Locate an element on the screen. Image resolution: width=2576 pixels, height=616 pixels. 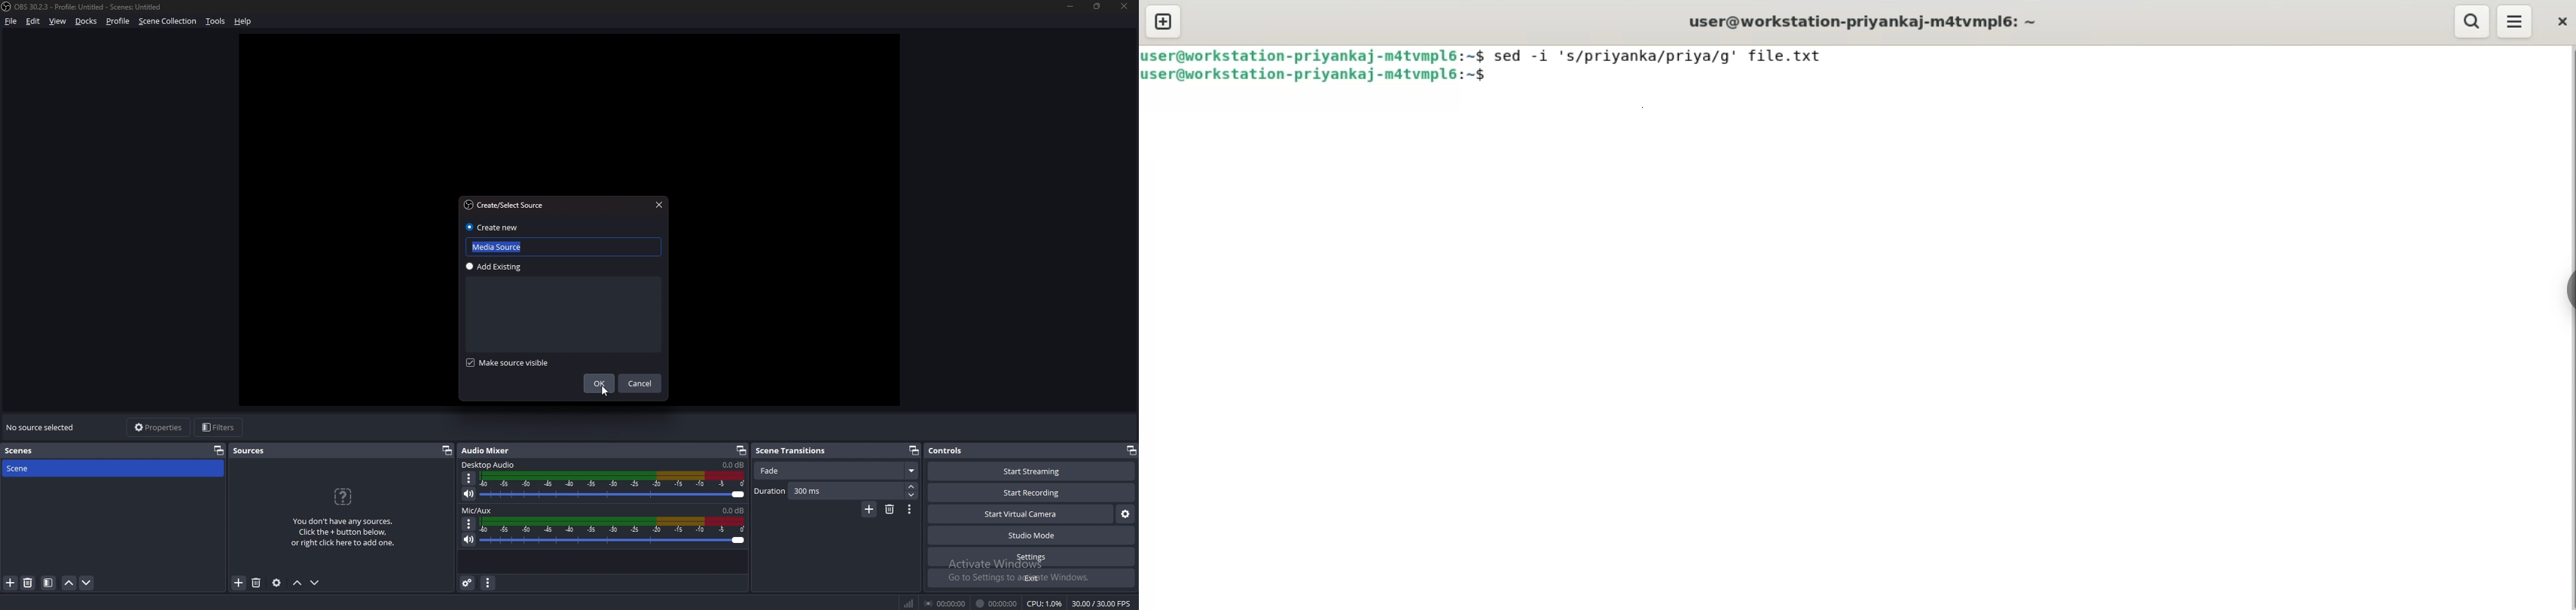
Select source is located at coordinates (503, 205).